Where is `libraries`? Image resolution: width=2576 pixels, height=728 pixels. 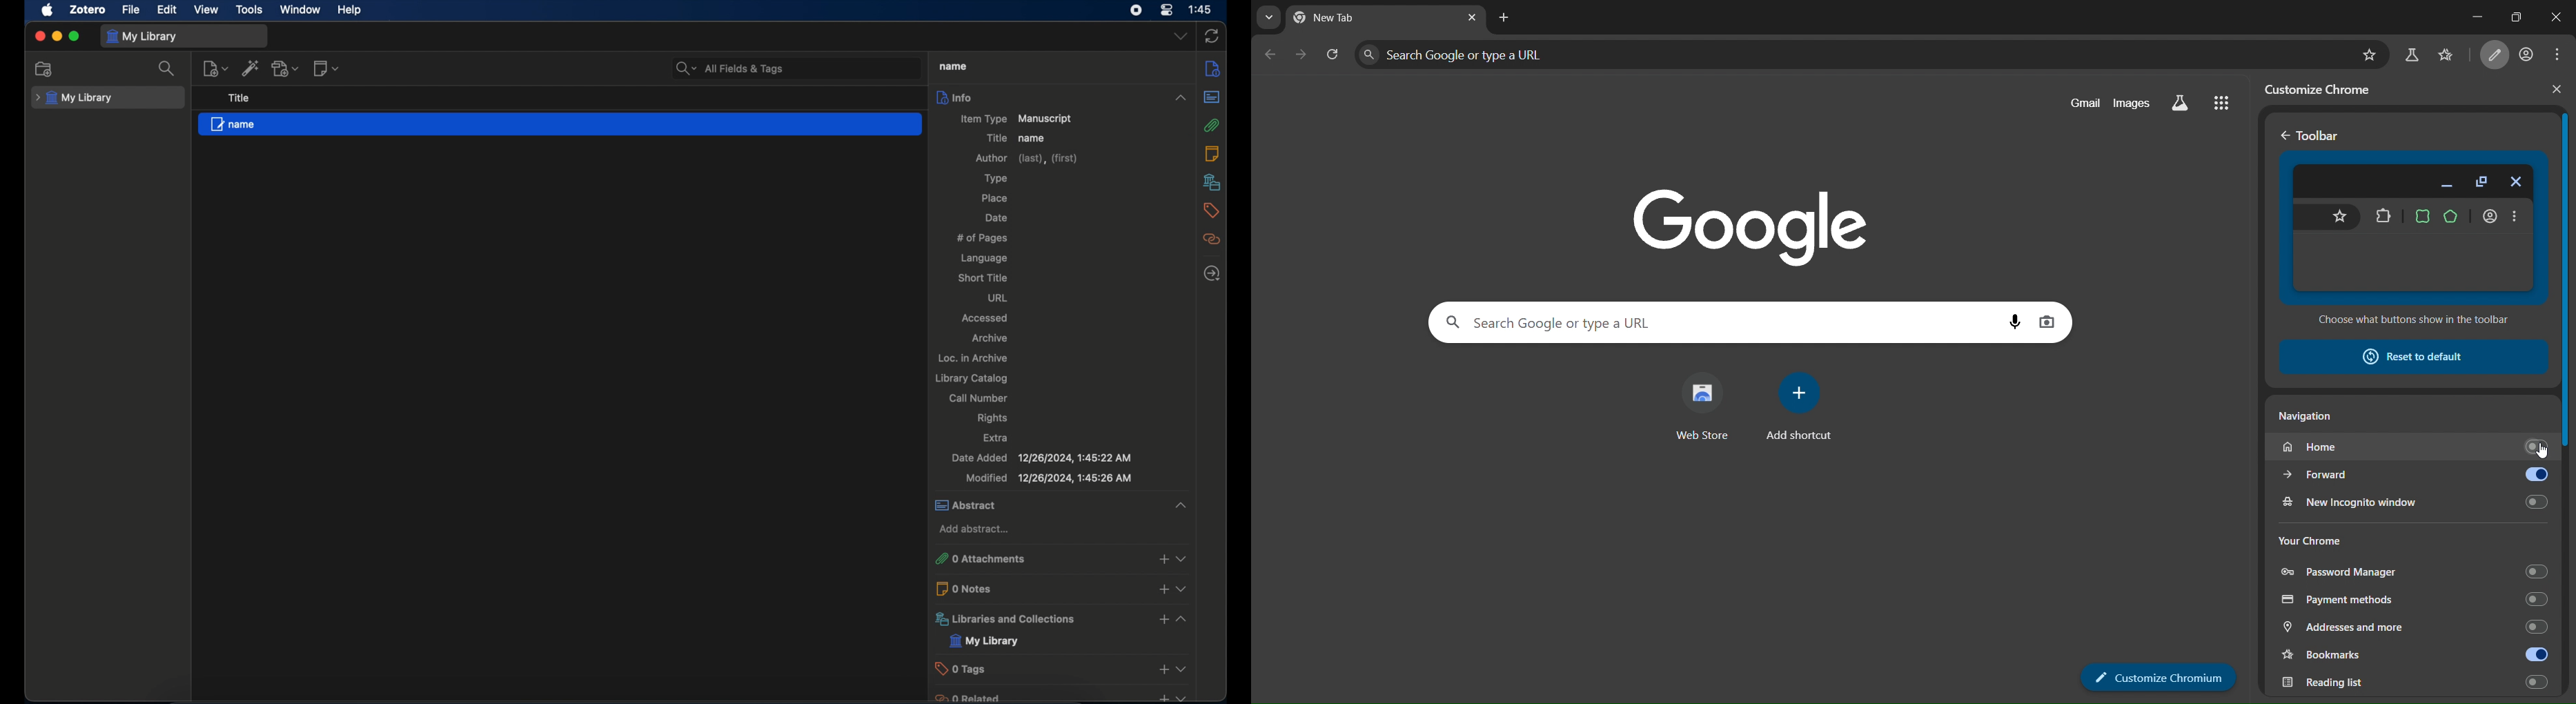 libraries is located at coordinates (1212, 182).